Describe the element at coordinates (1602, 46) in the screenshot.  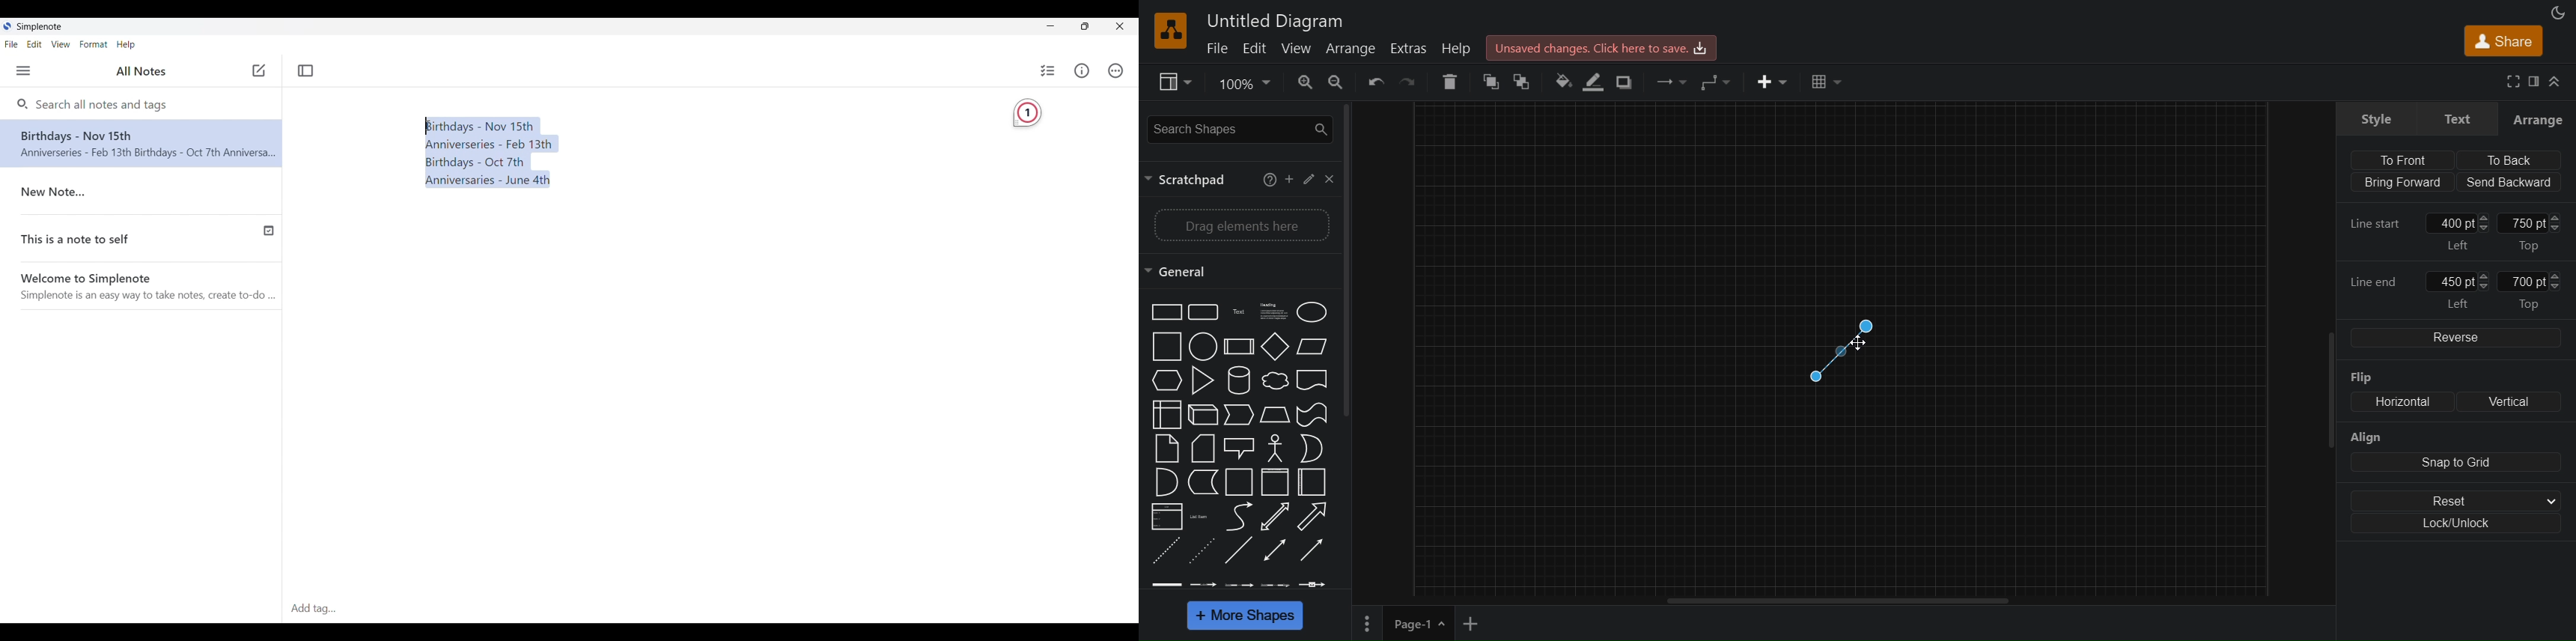
I see `Unsaved changes. Click here to save` at that location.